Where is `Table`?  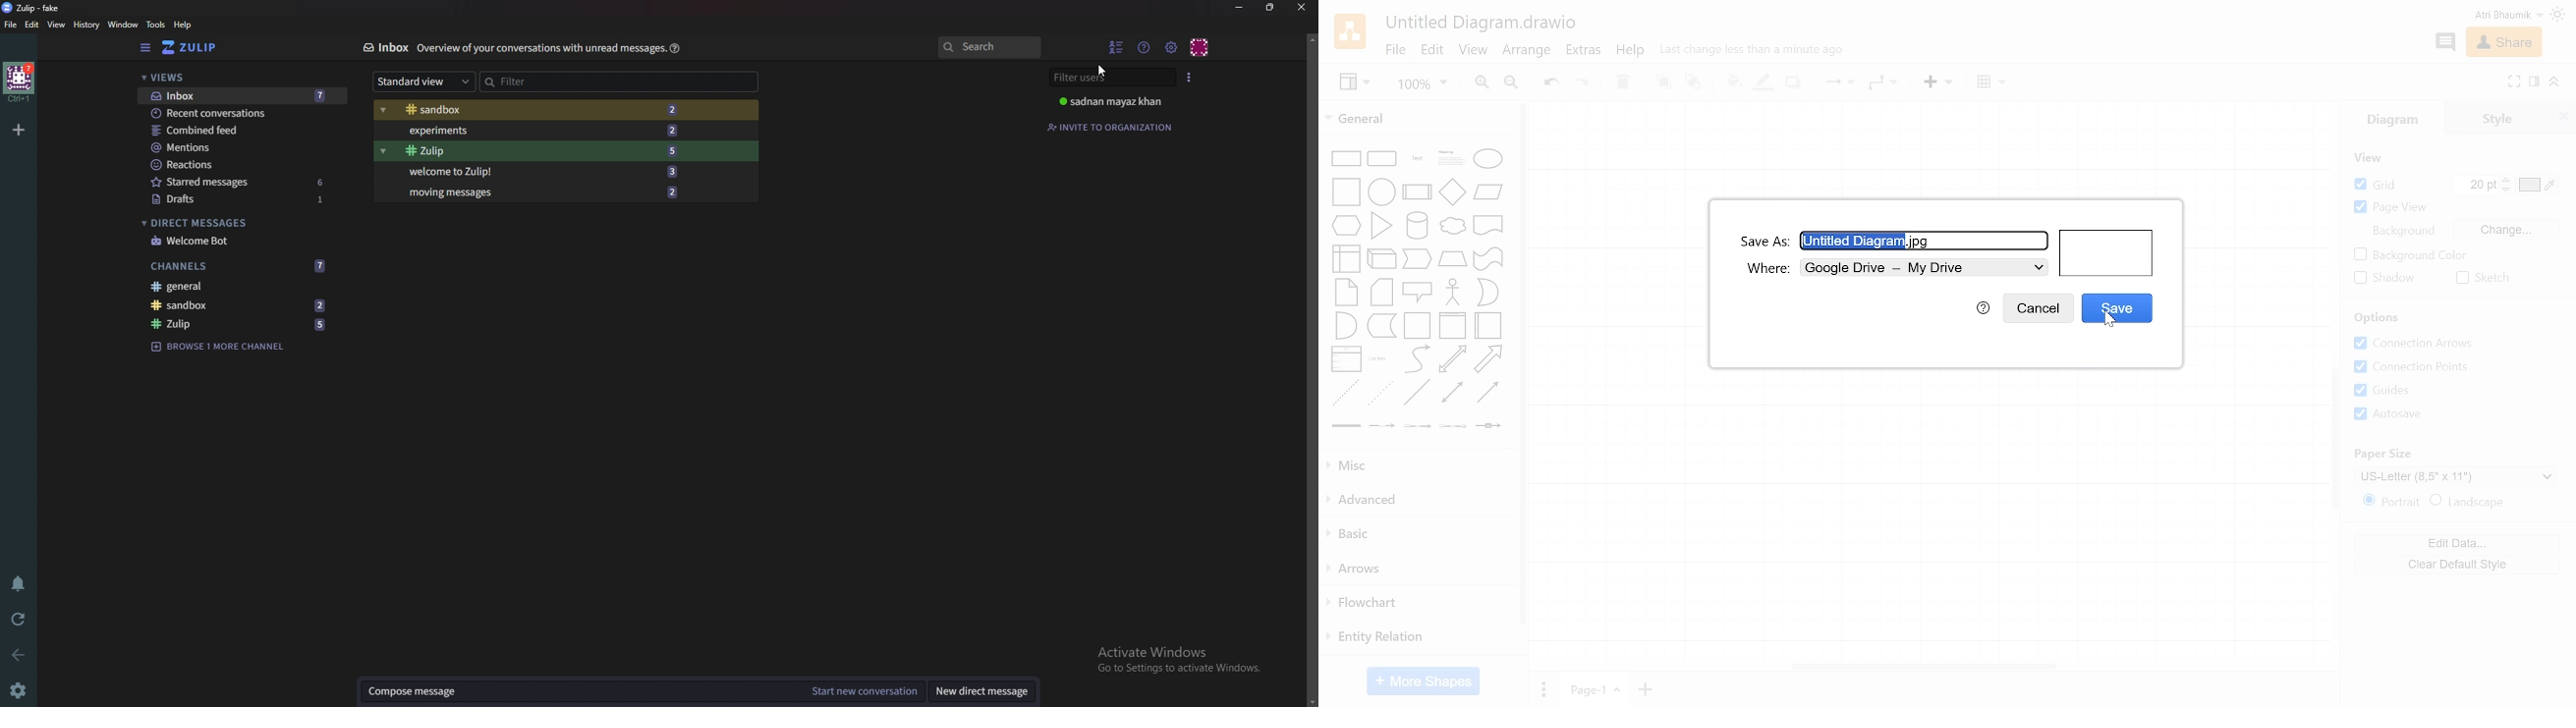 Table is located at coordinates (1992, 83).